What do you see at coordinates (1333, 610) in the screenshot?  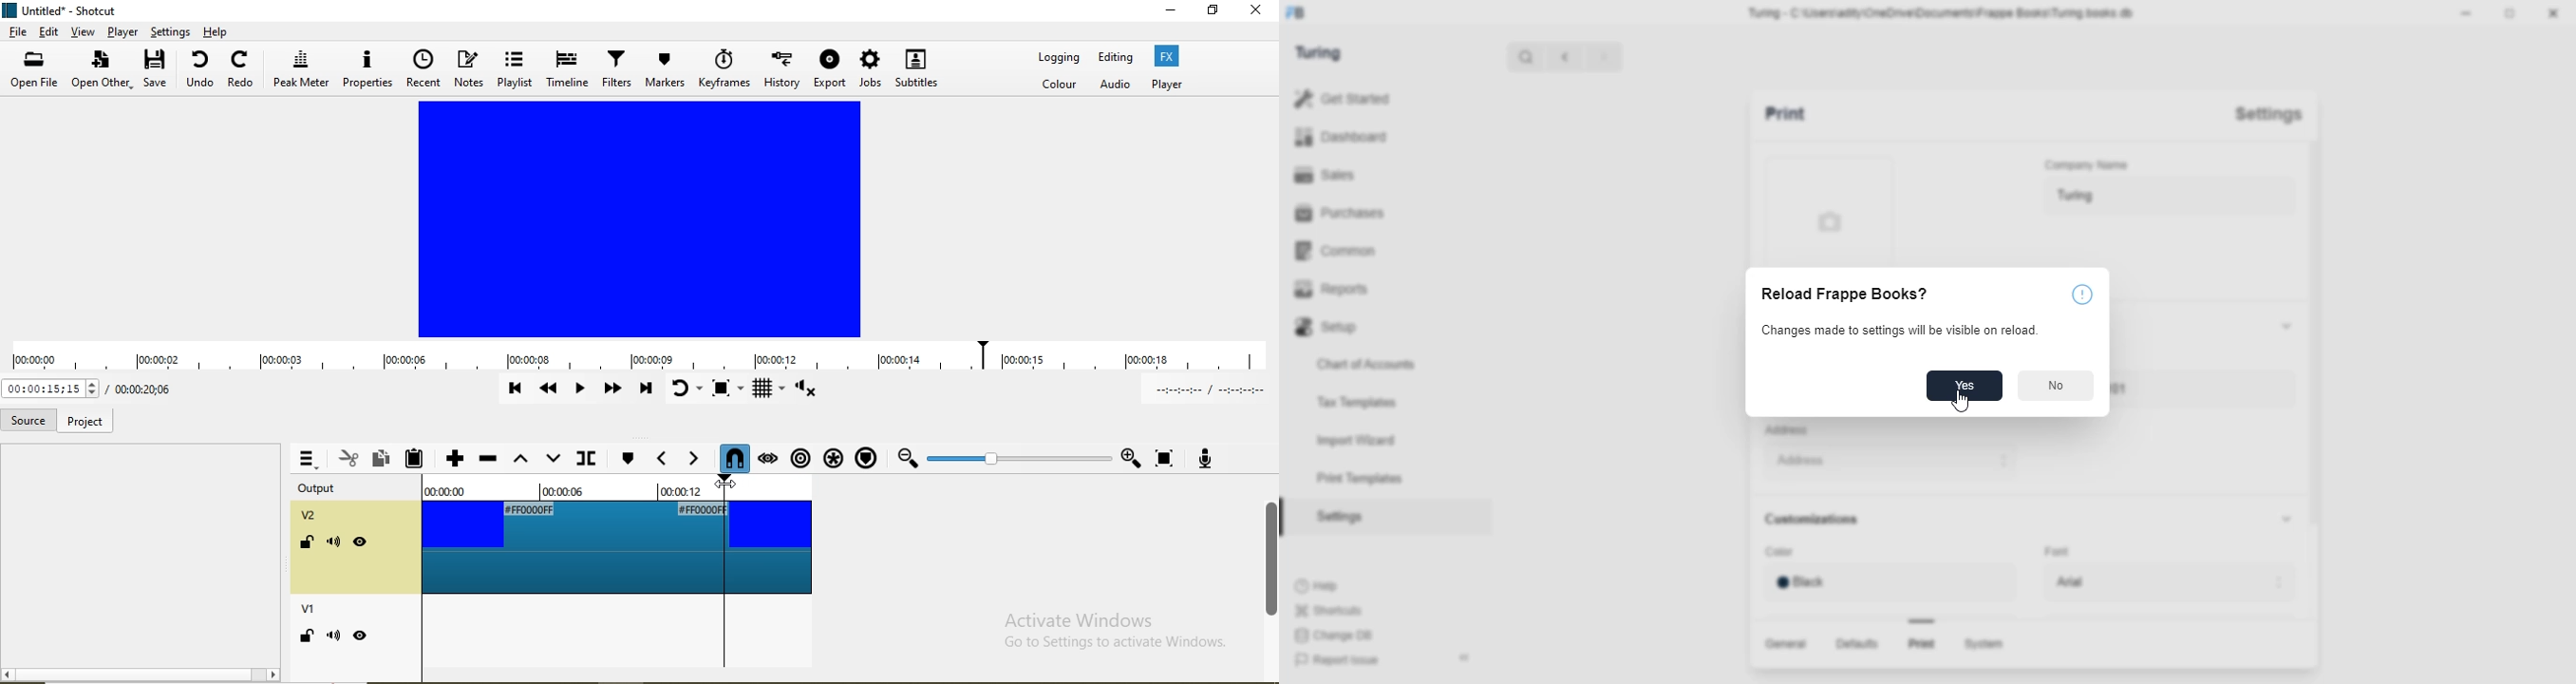 I see `Shortcuts` at bounding box center [1333, 610].